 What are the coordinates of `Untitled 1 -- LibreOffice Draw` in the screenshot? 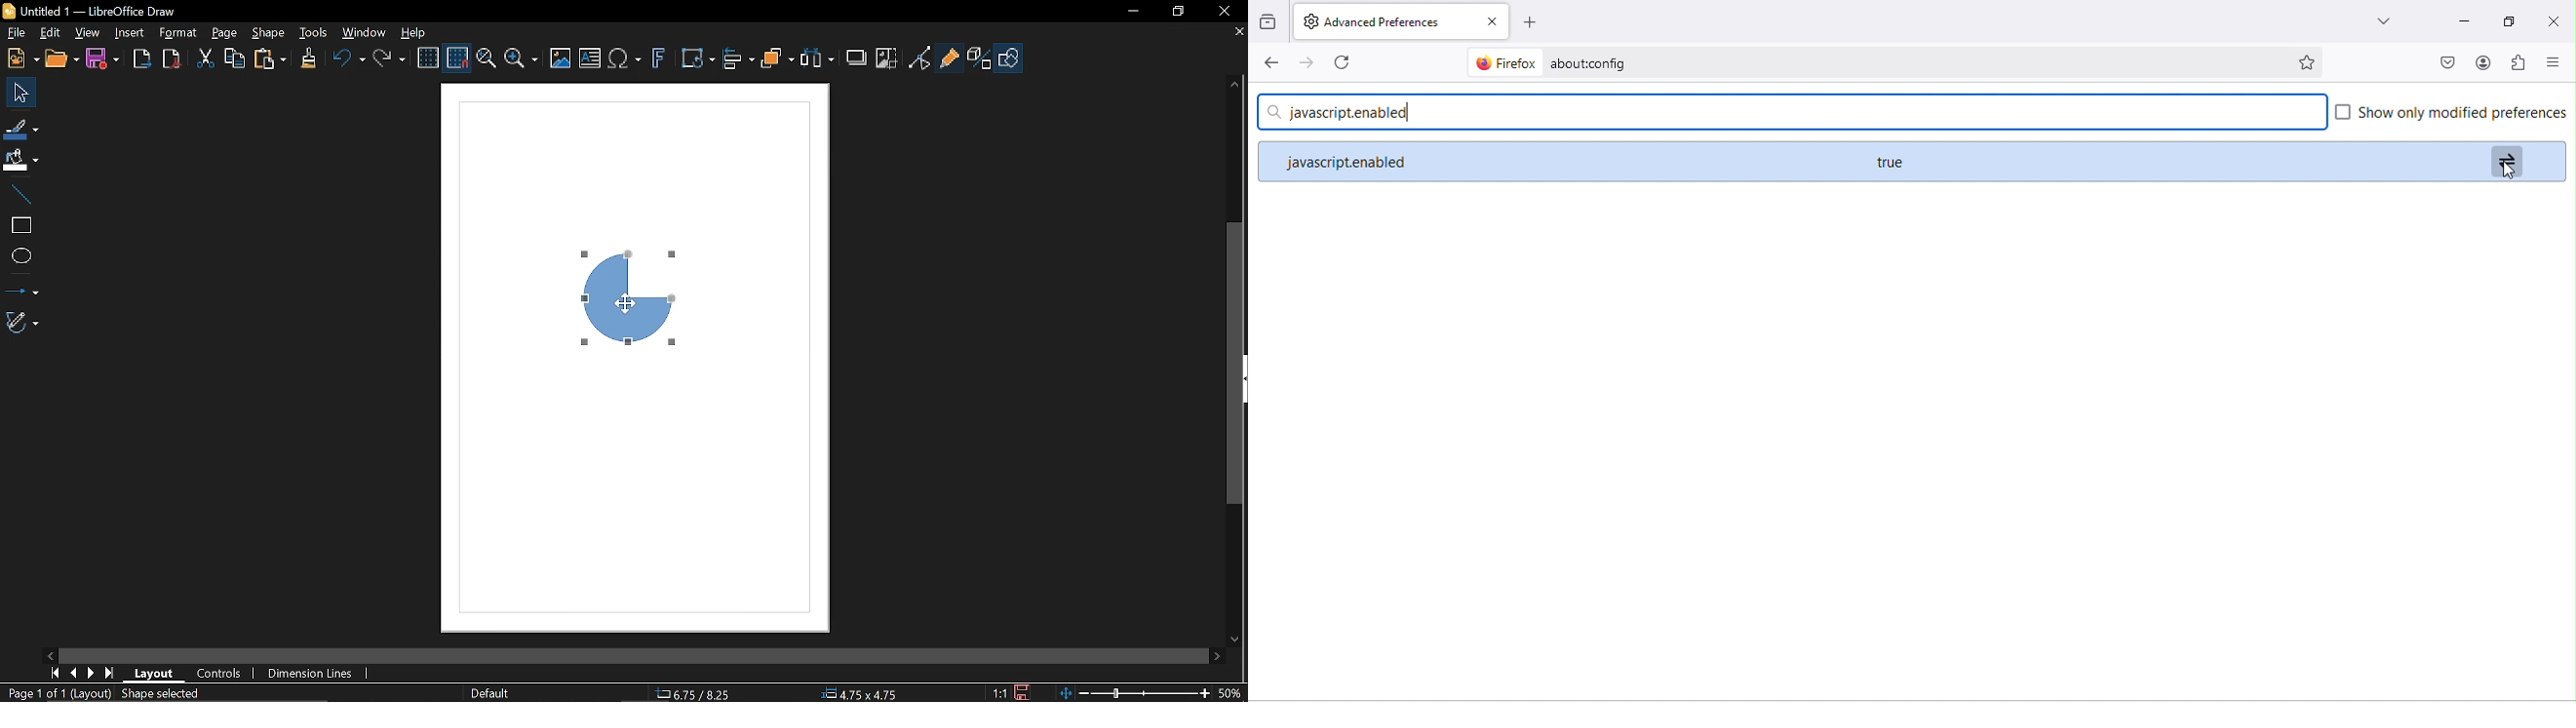 It's located at (109, 10).